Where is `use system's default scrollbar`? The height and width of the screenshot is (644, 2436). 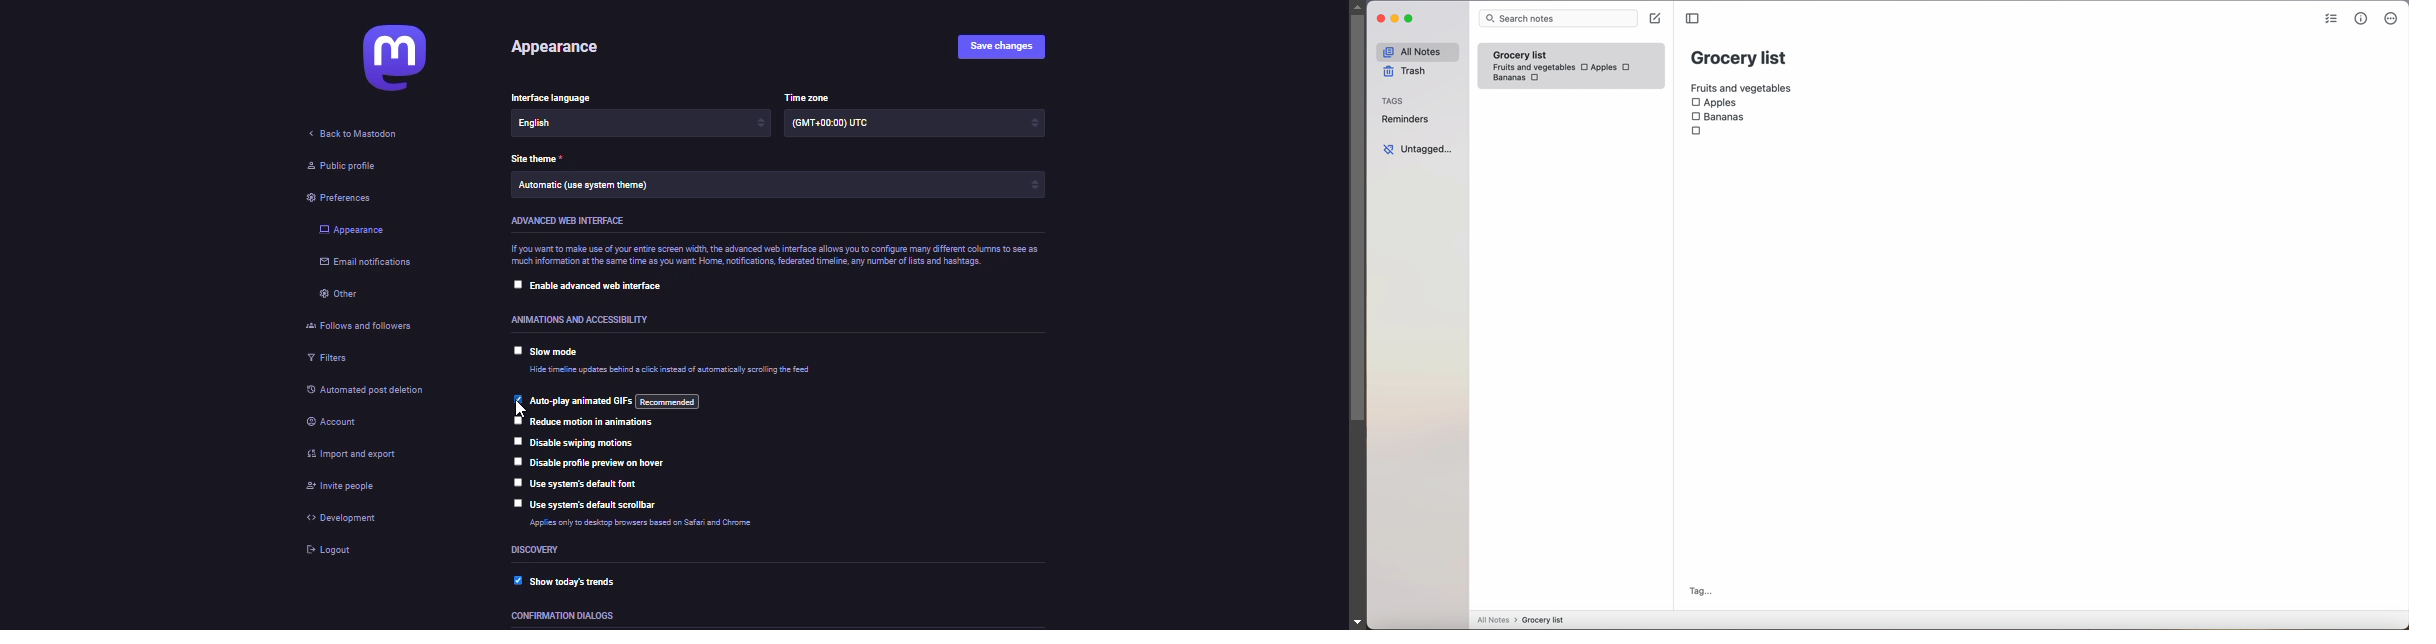 use system's default scrollbar is located at coordinates (588, 504).